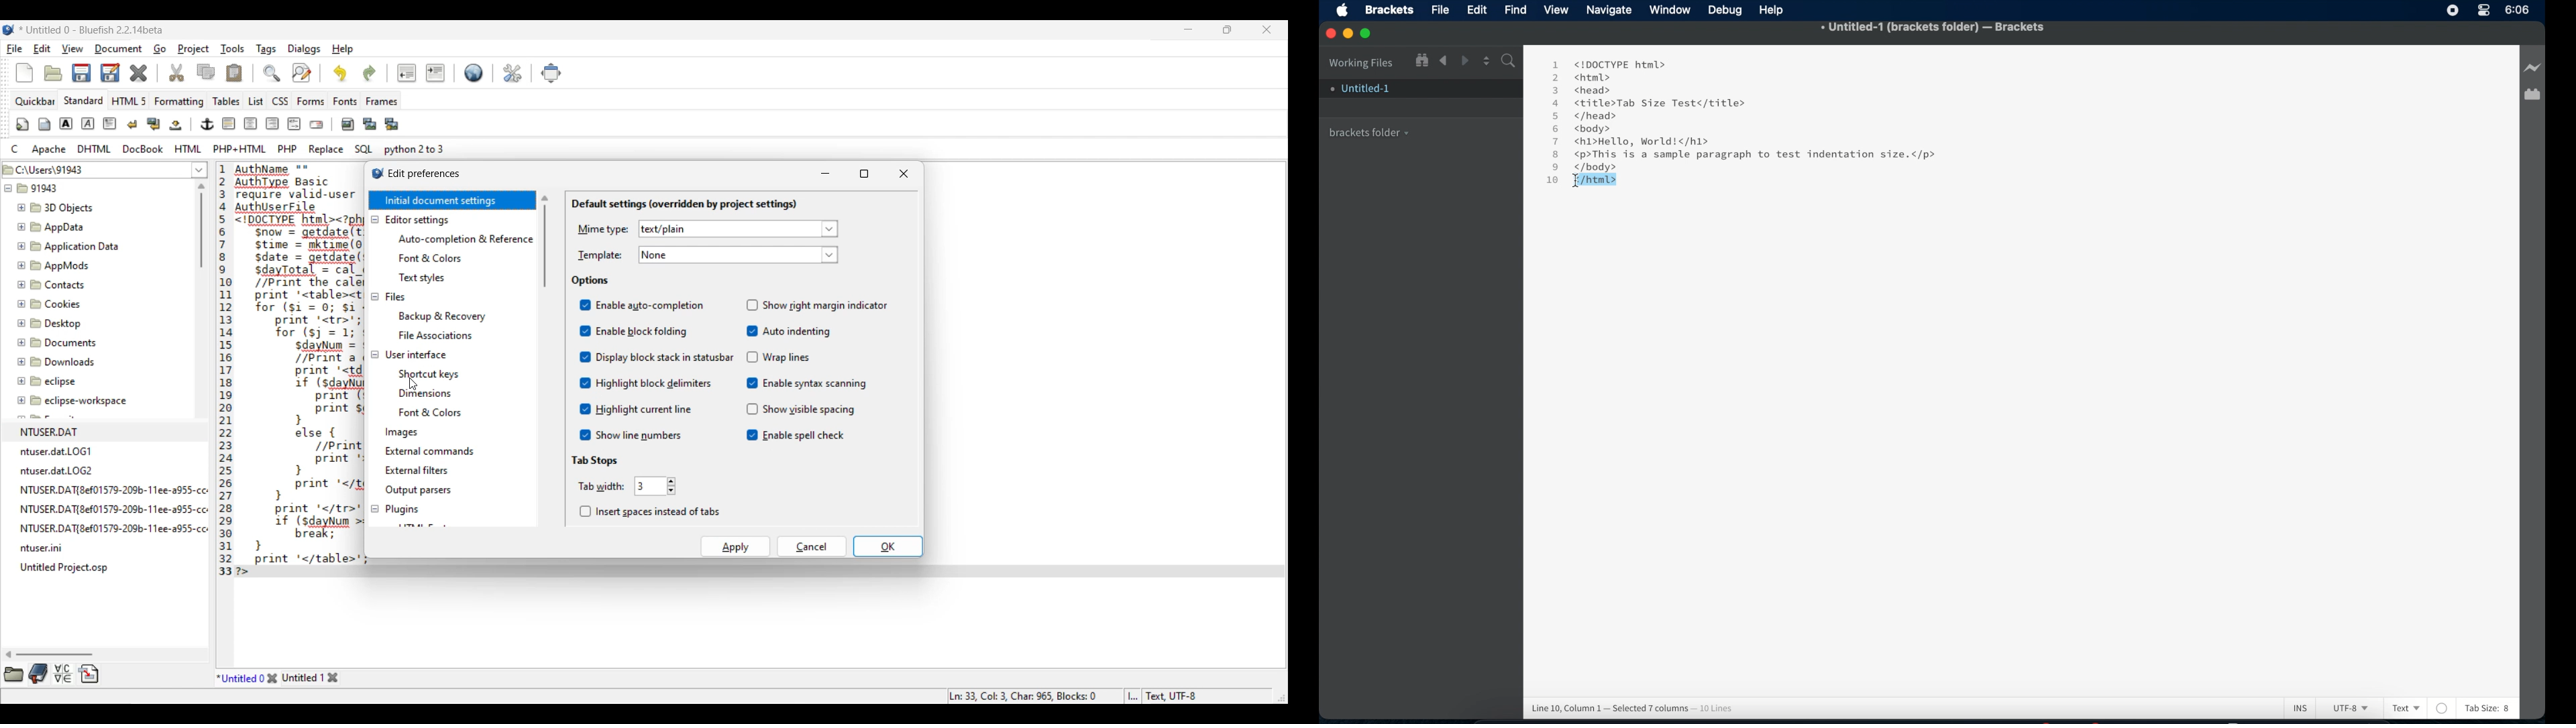 The image size is (2576, 728). I want to click on Find, so click(1507, 62).